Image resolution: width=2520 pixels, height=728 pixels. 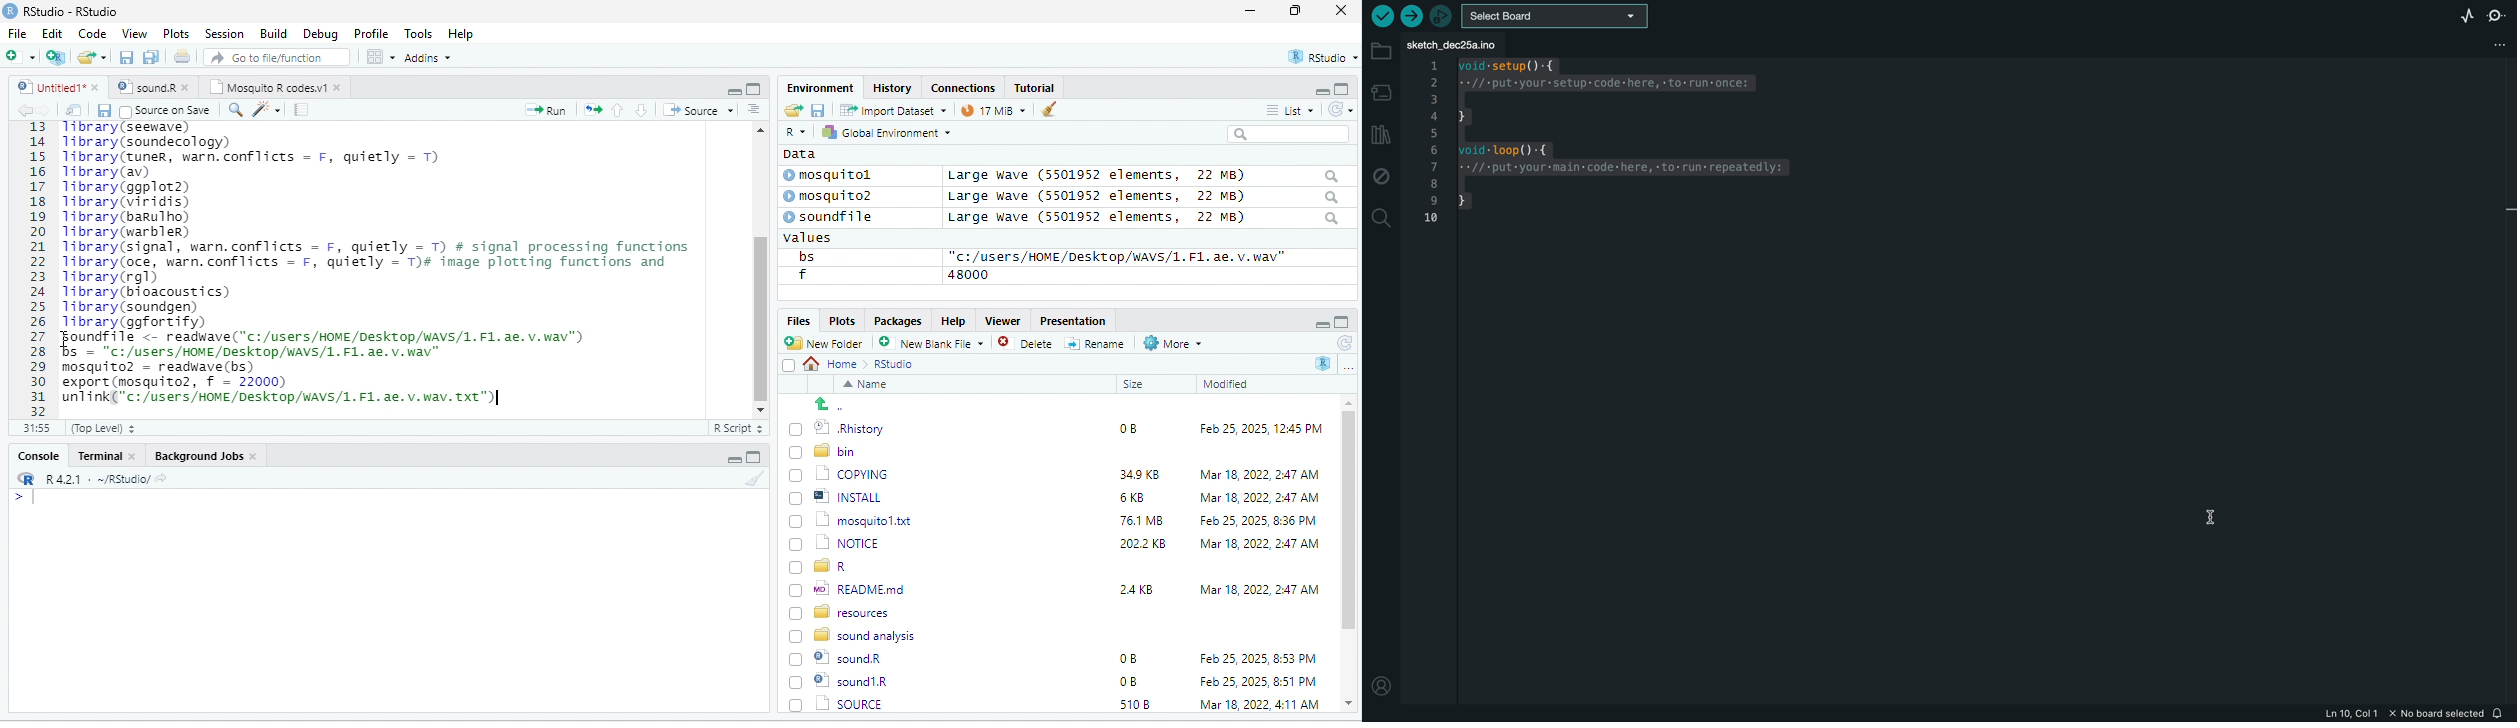 What do you see at coordinates (57, 57) in the screenshot?
I see `new project` at bounding box center [57, 57].